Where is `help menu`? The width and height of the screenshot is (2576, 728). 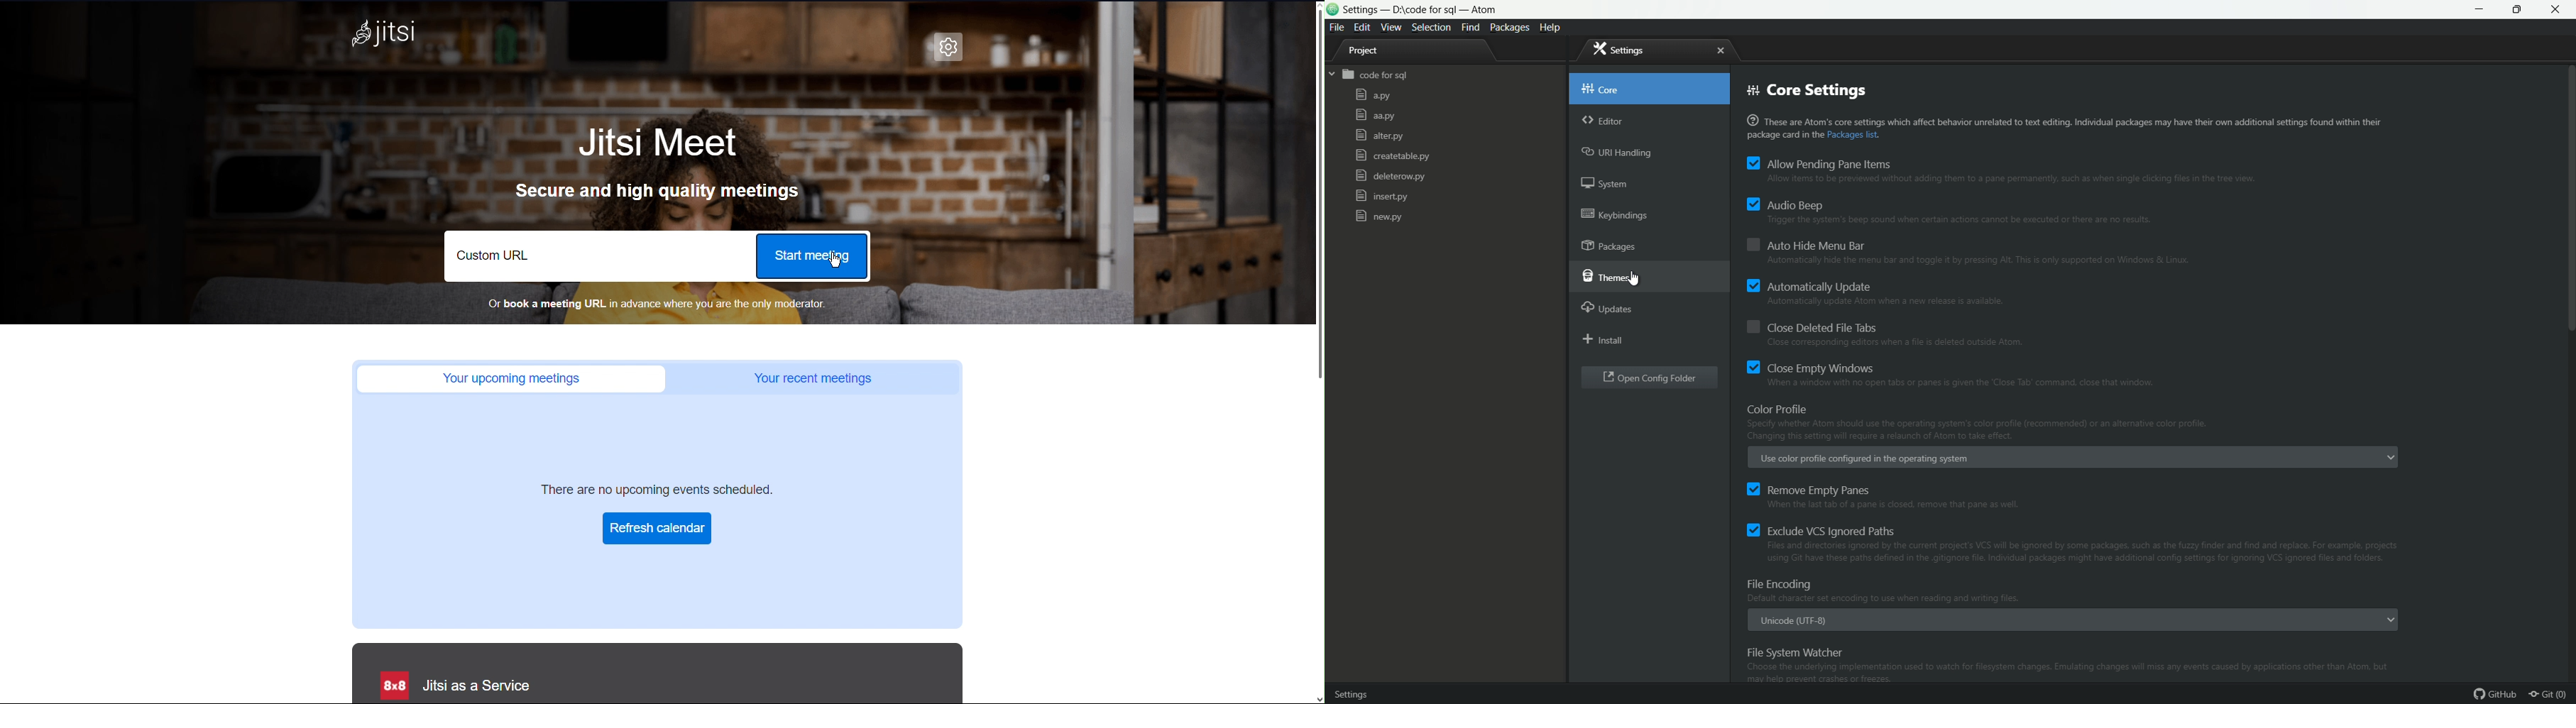 help menu is located at coordinates (1553, 27).